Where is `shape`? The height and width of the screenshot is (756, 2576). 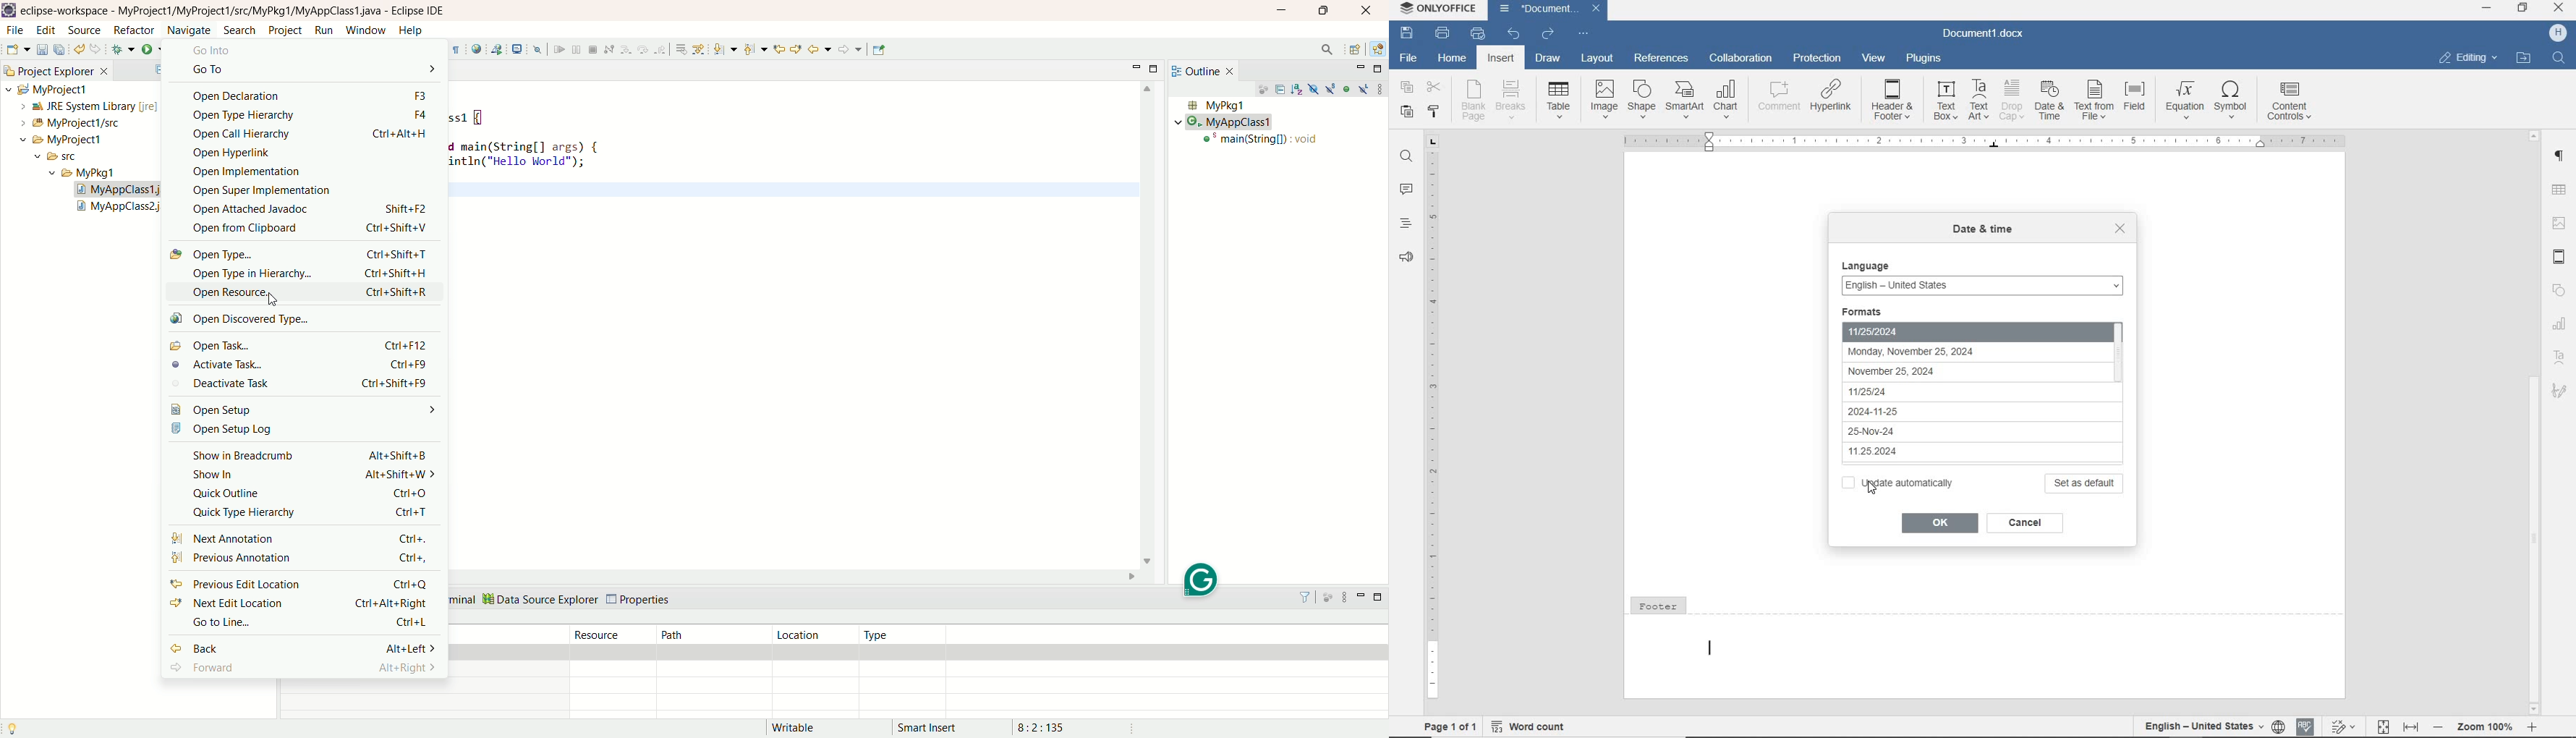 shape is located at coordinates (1641, 99).